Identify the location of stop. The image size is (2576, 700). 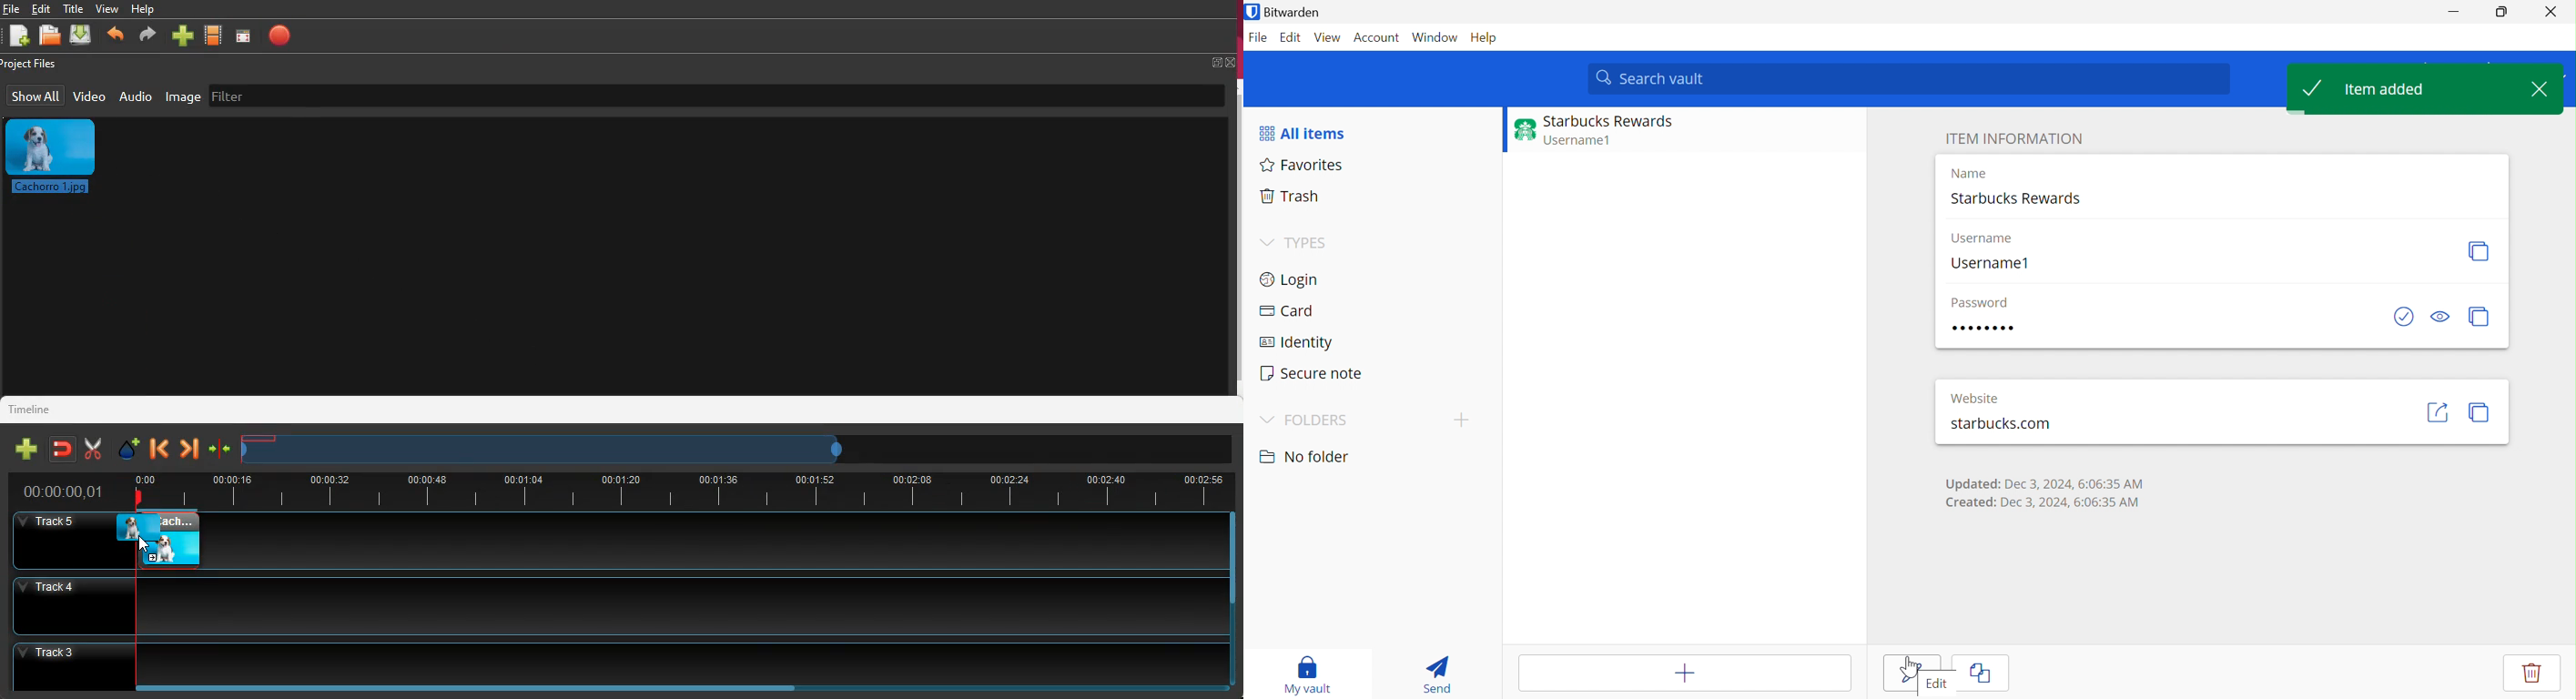
(284, 35).